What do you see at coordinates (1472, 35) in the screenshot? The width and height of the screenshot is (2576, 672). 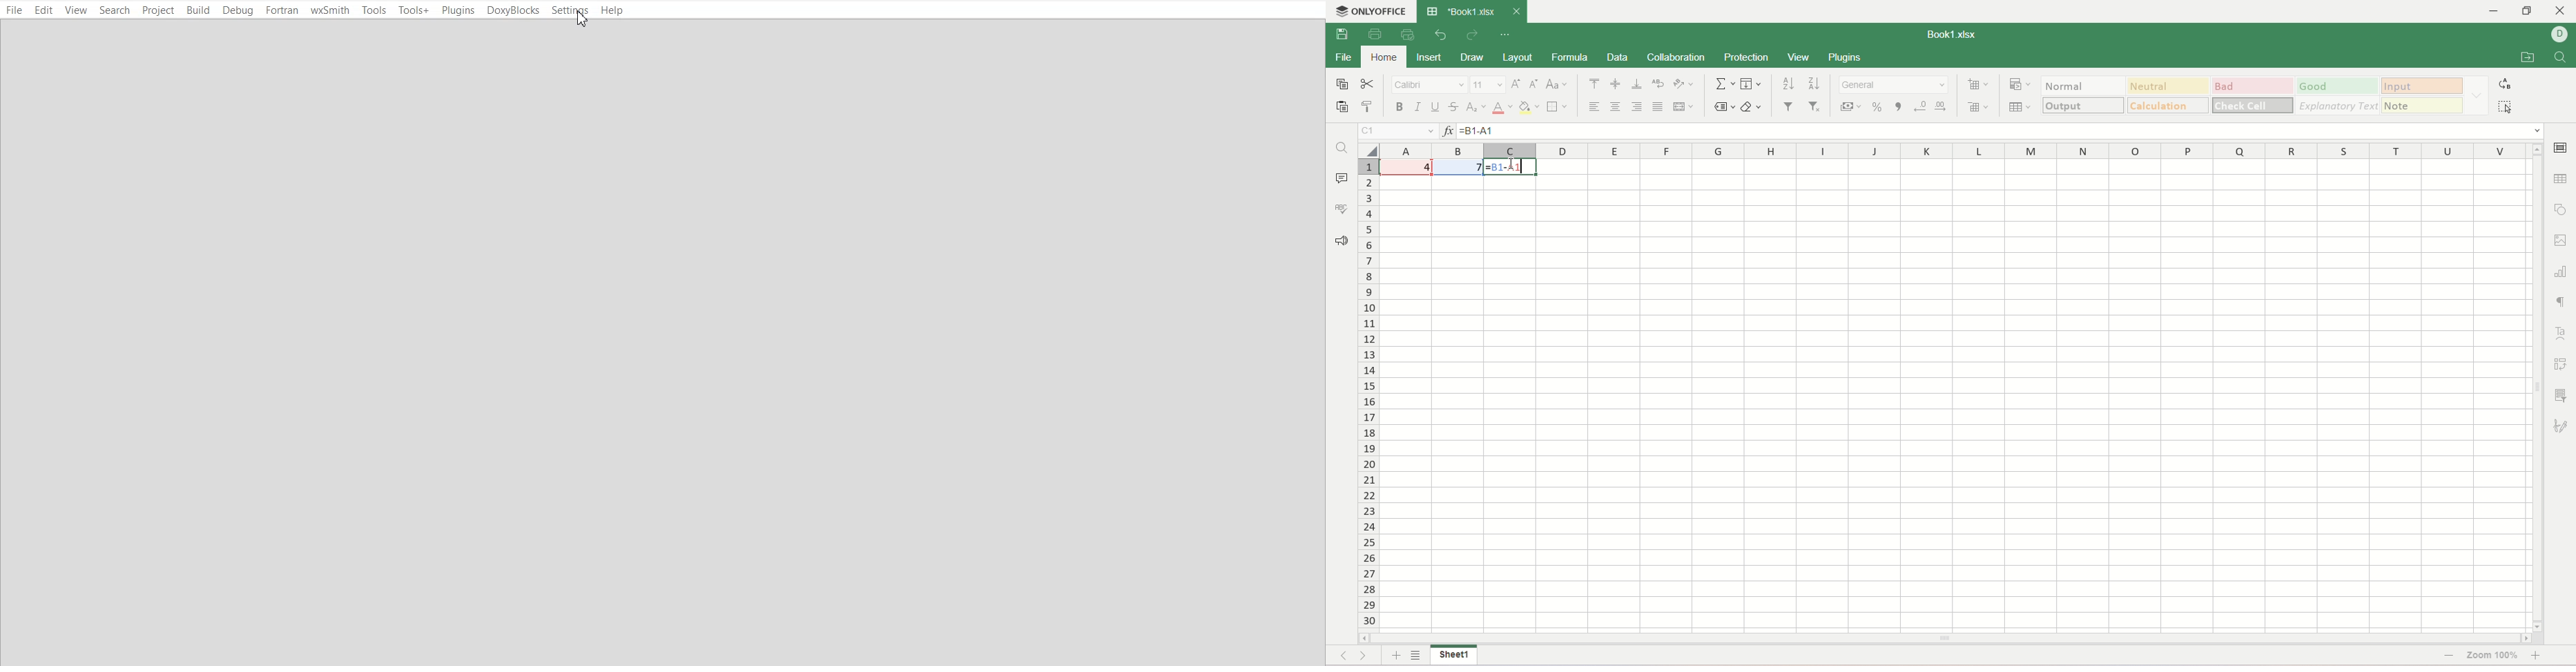 I see `redo` at bounding box center [1472, 35].